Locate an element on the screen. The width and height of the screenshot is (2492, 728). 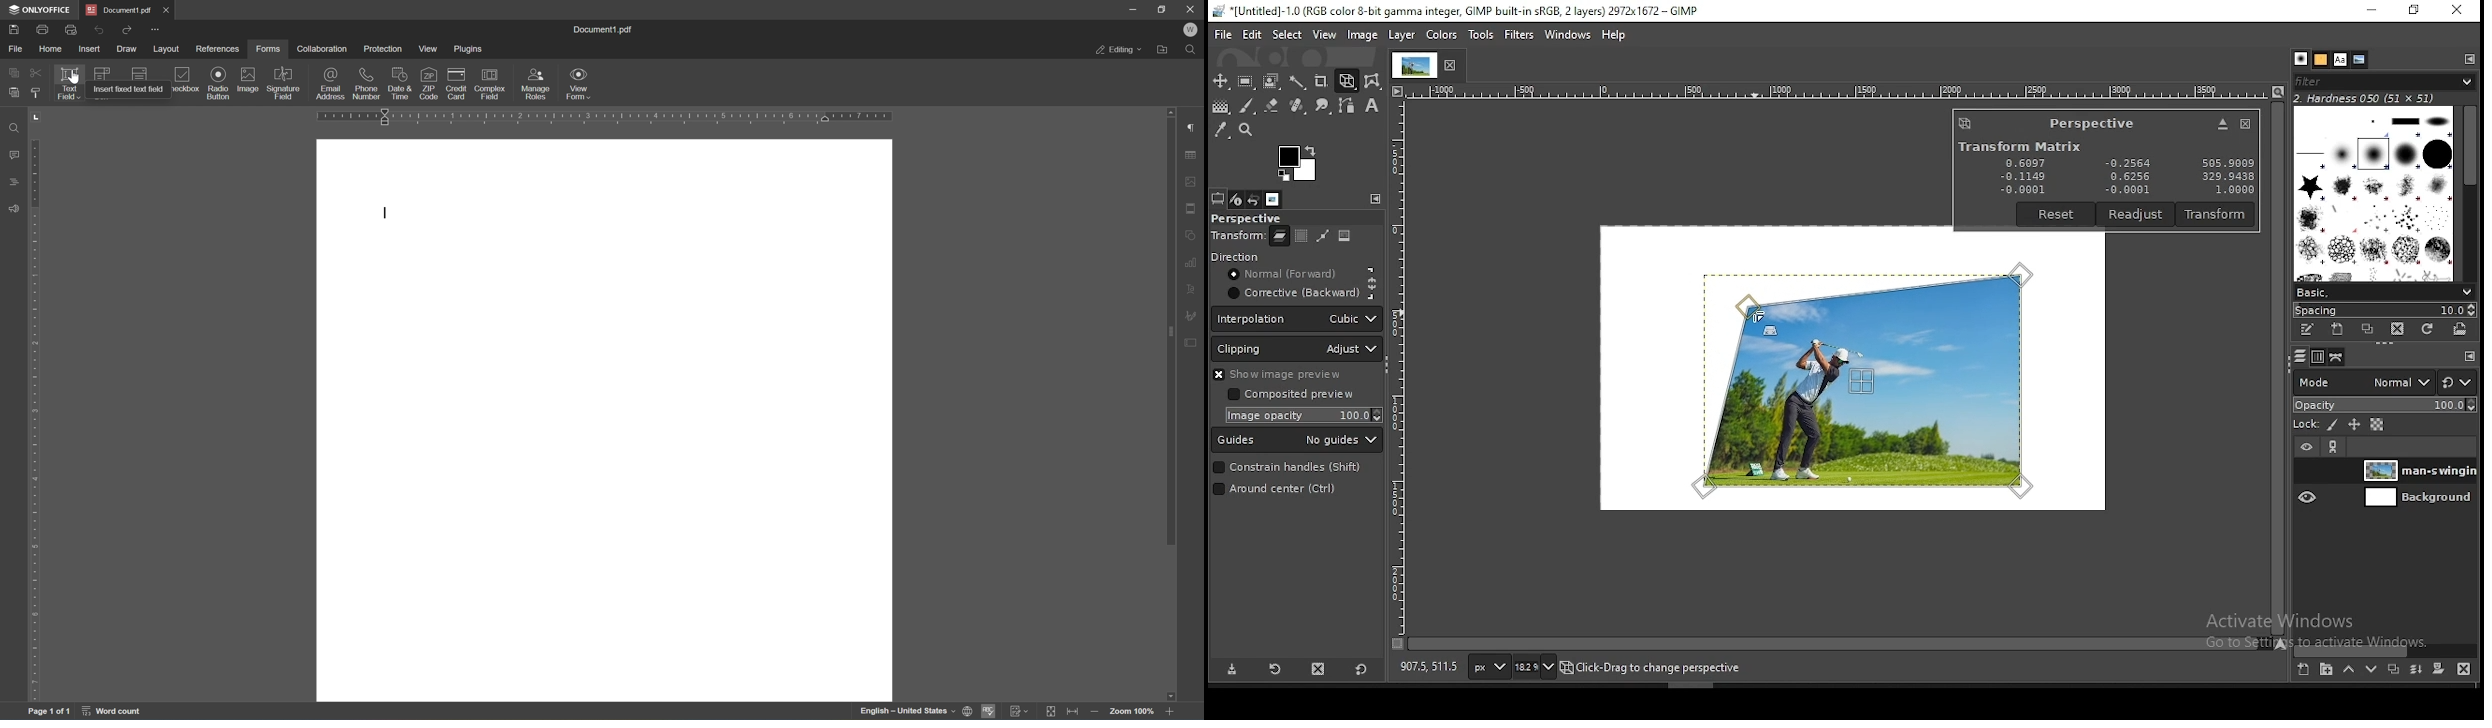
layout is located at coordinates (168, 49).